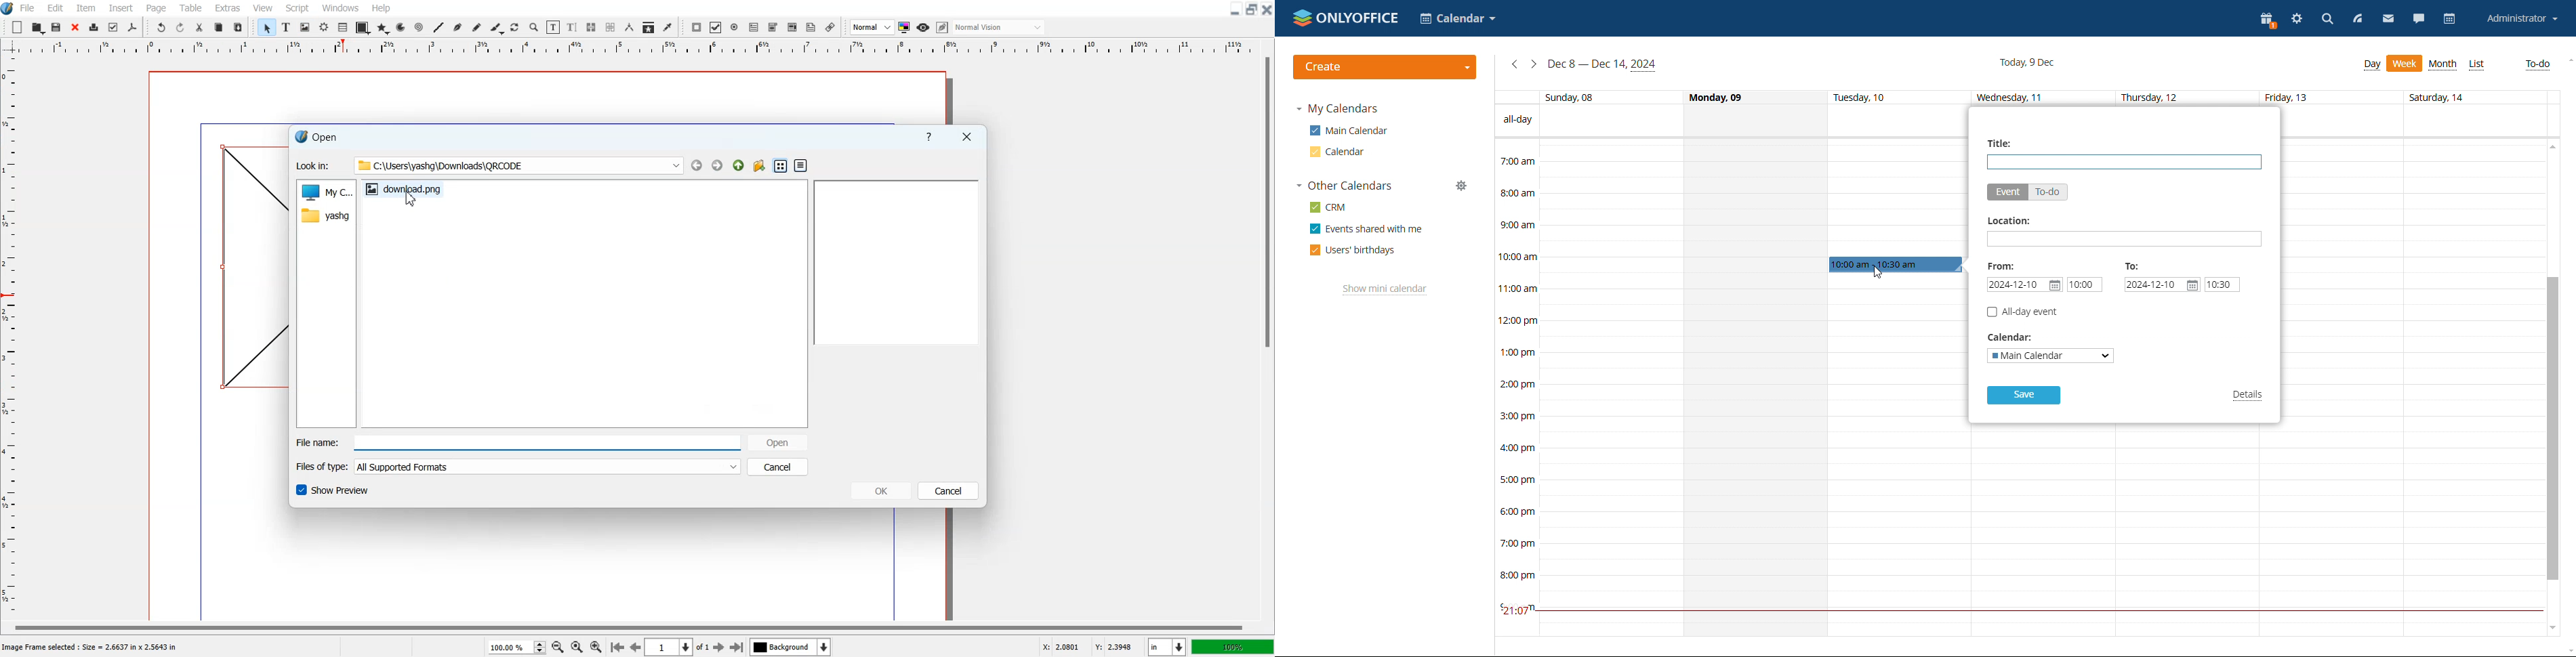 The image size is (2576, 672). I want to click on Select Zoom Level, so click(517, 646).